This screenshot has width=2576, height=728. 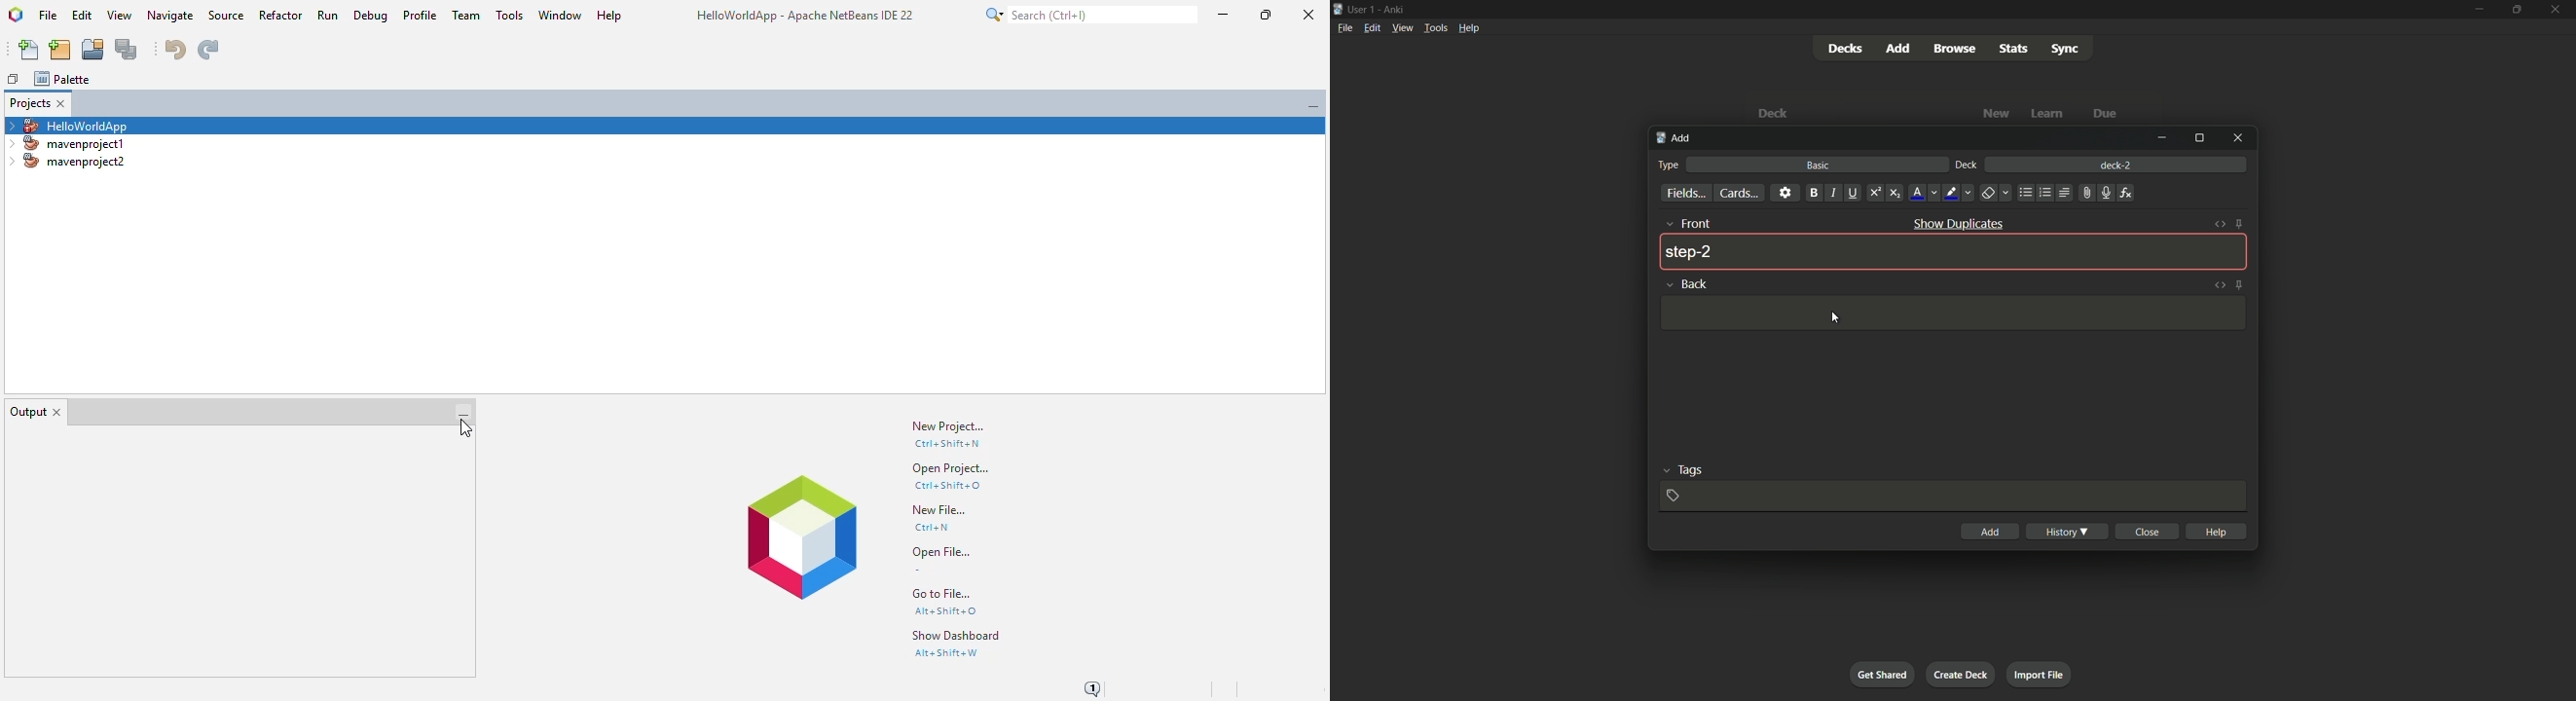 I want to click on mavenproject1, so click(x=69, y=143).